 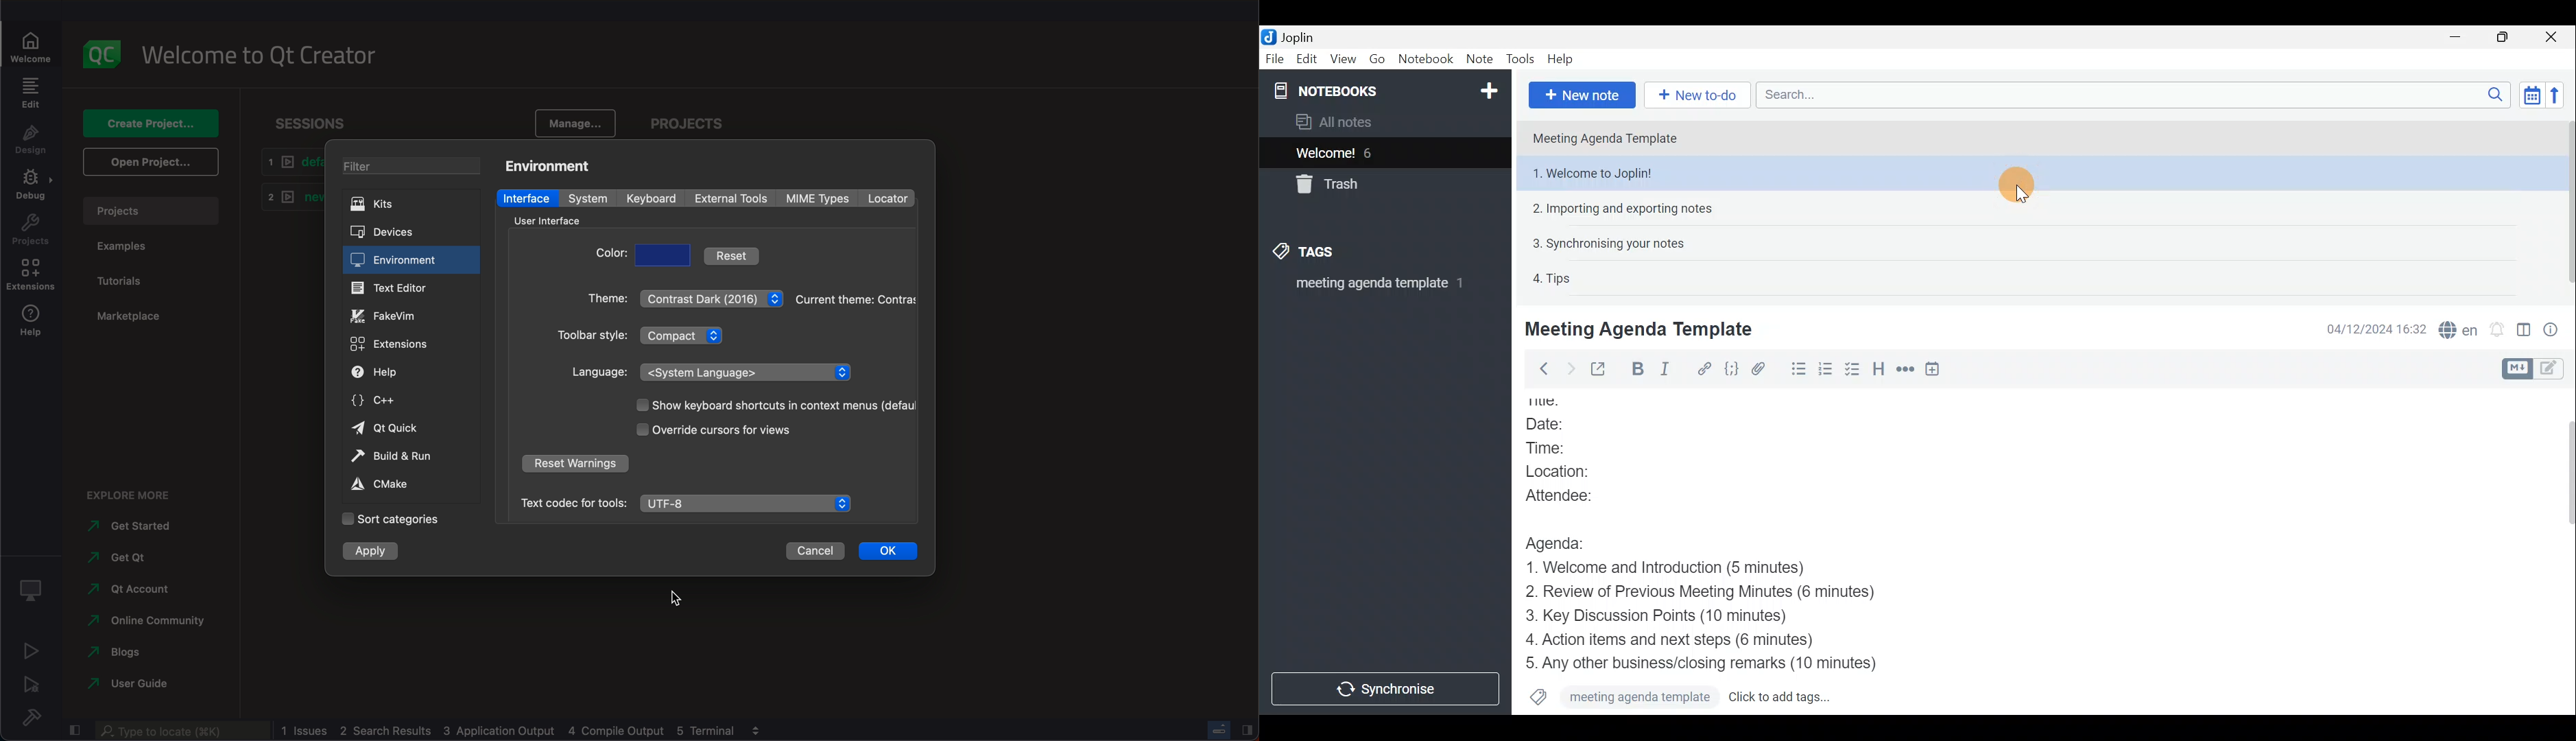 What do you see at coordinates (1765, 369) in the screenshot?
I see `Attach file` at bounding box center [1765, 369].